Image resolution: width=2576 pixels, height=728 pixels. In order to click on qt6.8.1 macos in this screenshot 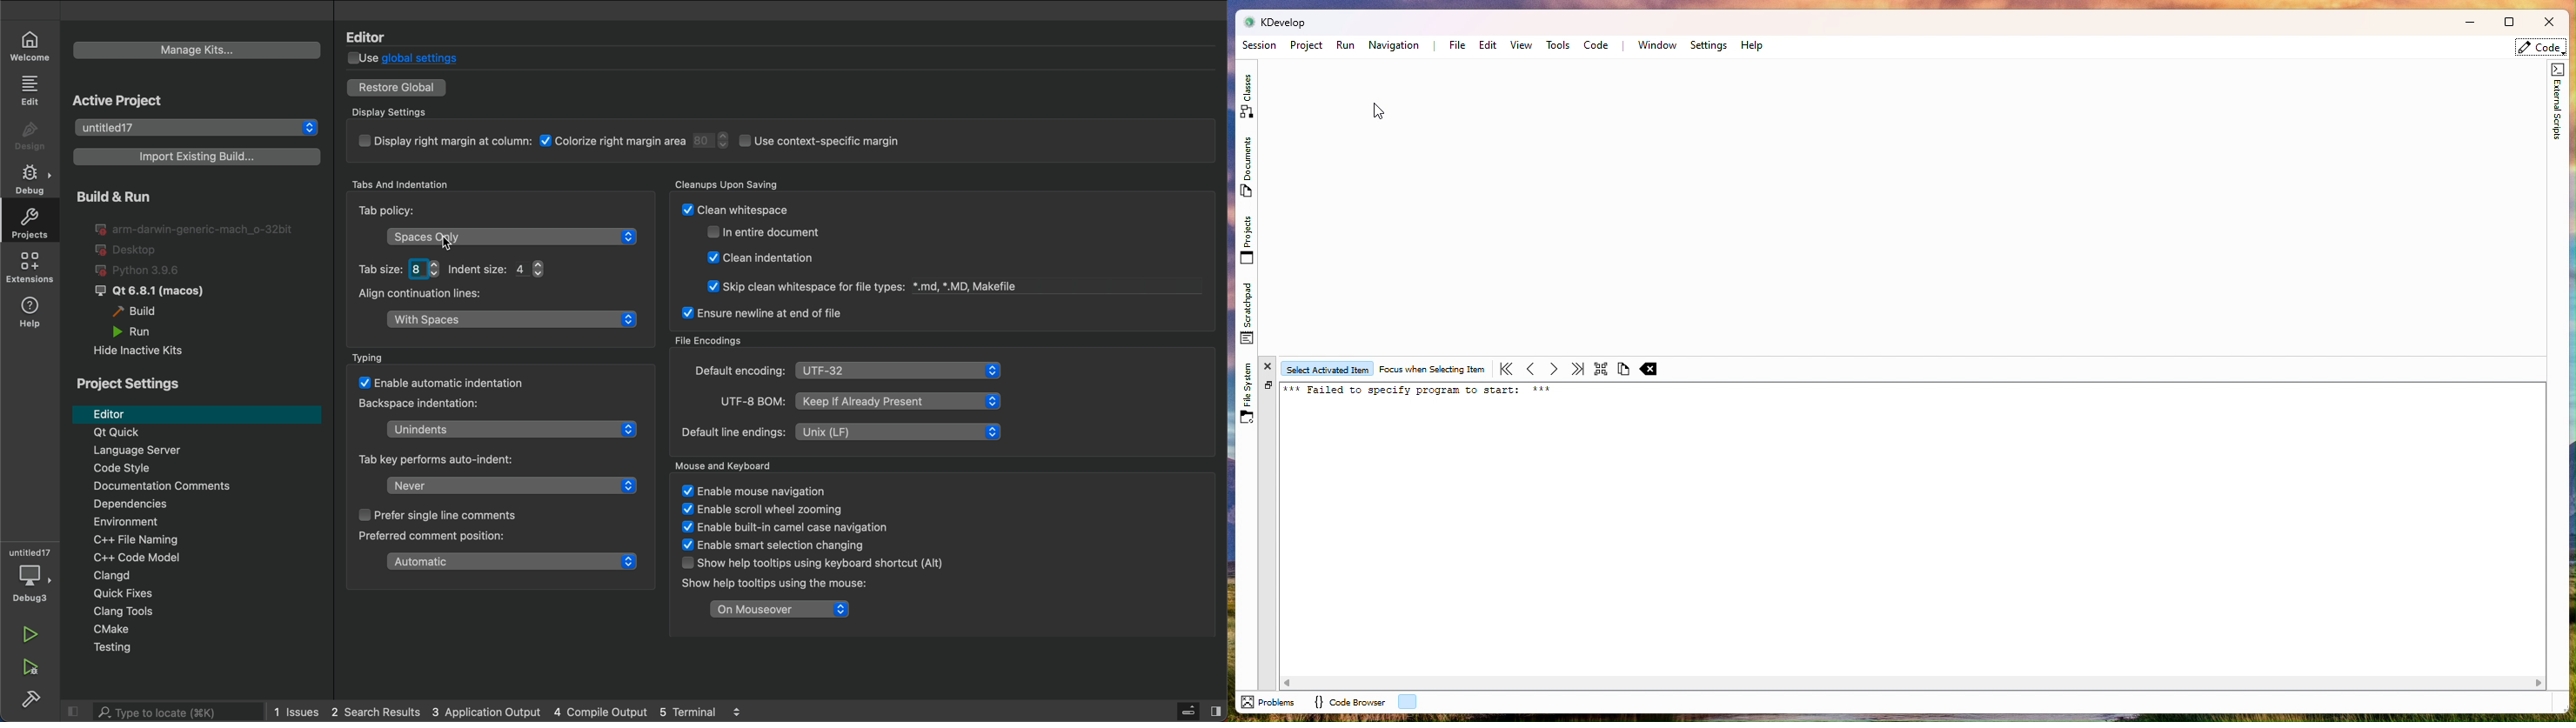, I will do `click(148, 291)`.